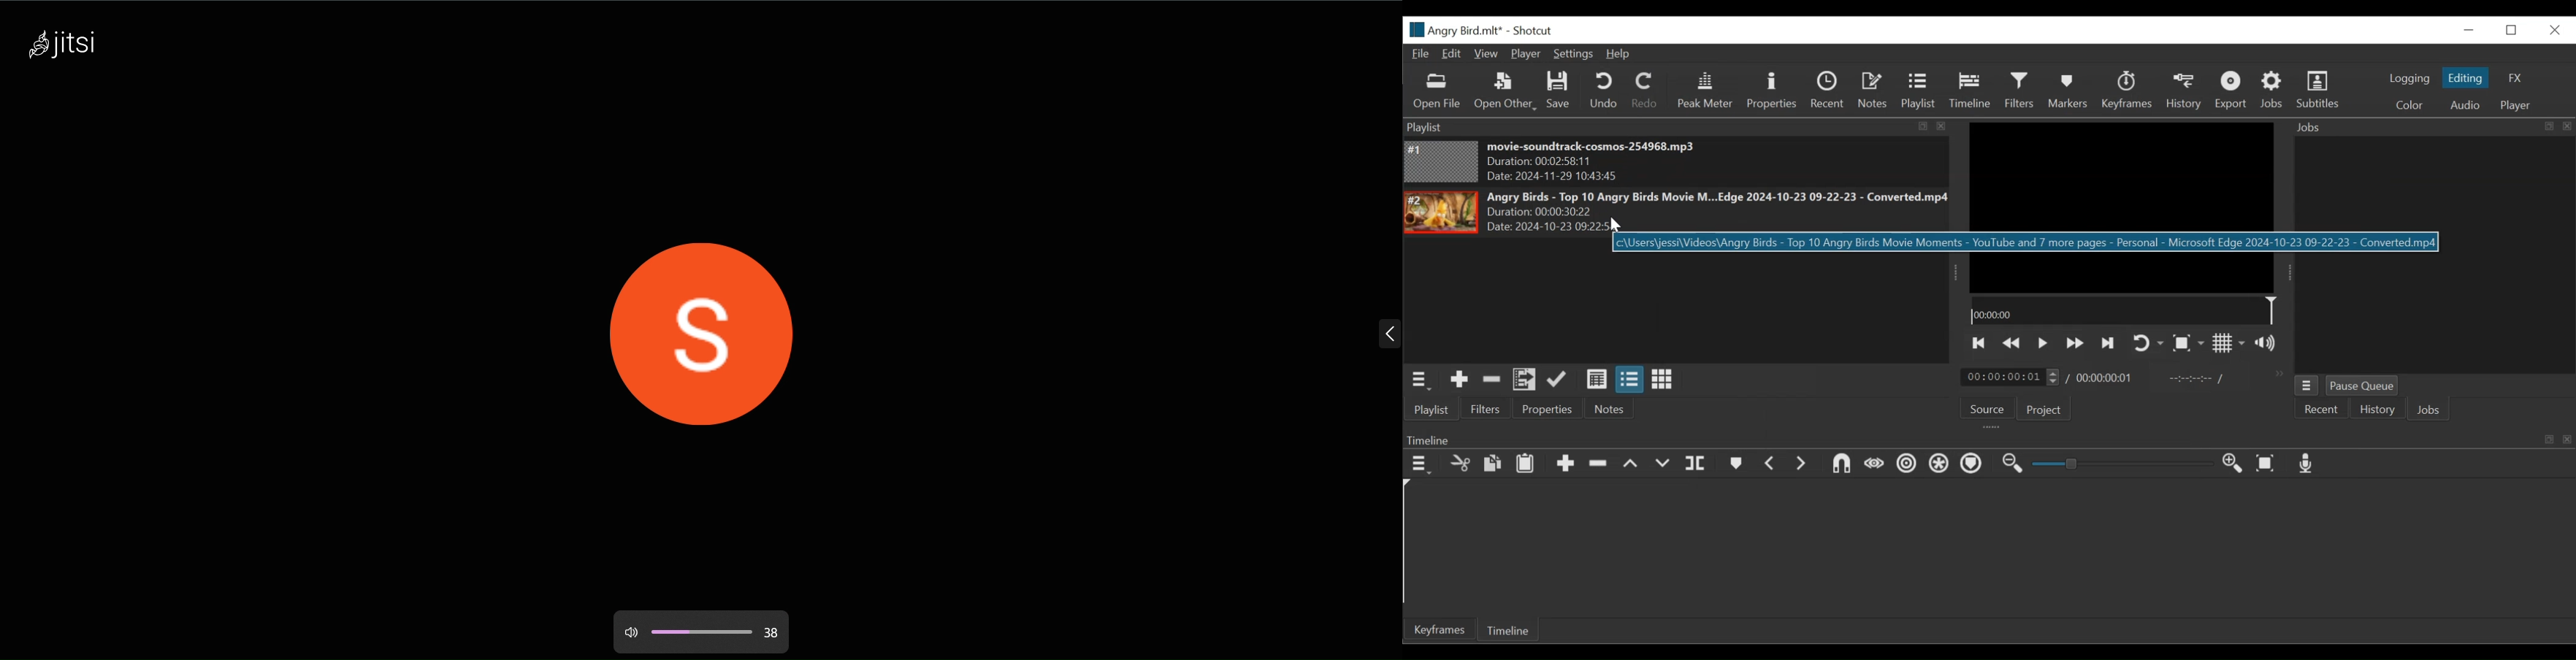  Describe the element at coordinates (2102, 378) in the screenshot. I see `00:00:00:01 (Total Duration)` at that location.